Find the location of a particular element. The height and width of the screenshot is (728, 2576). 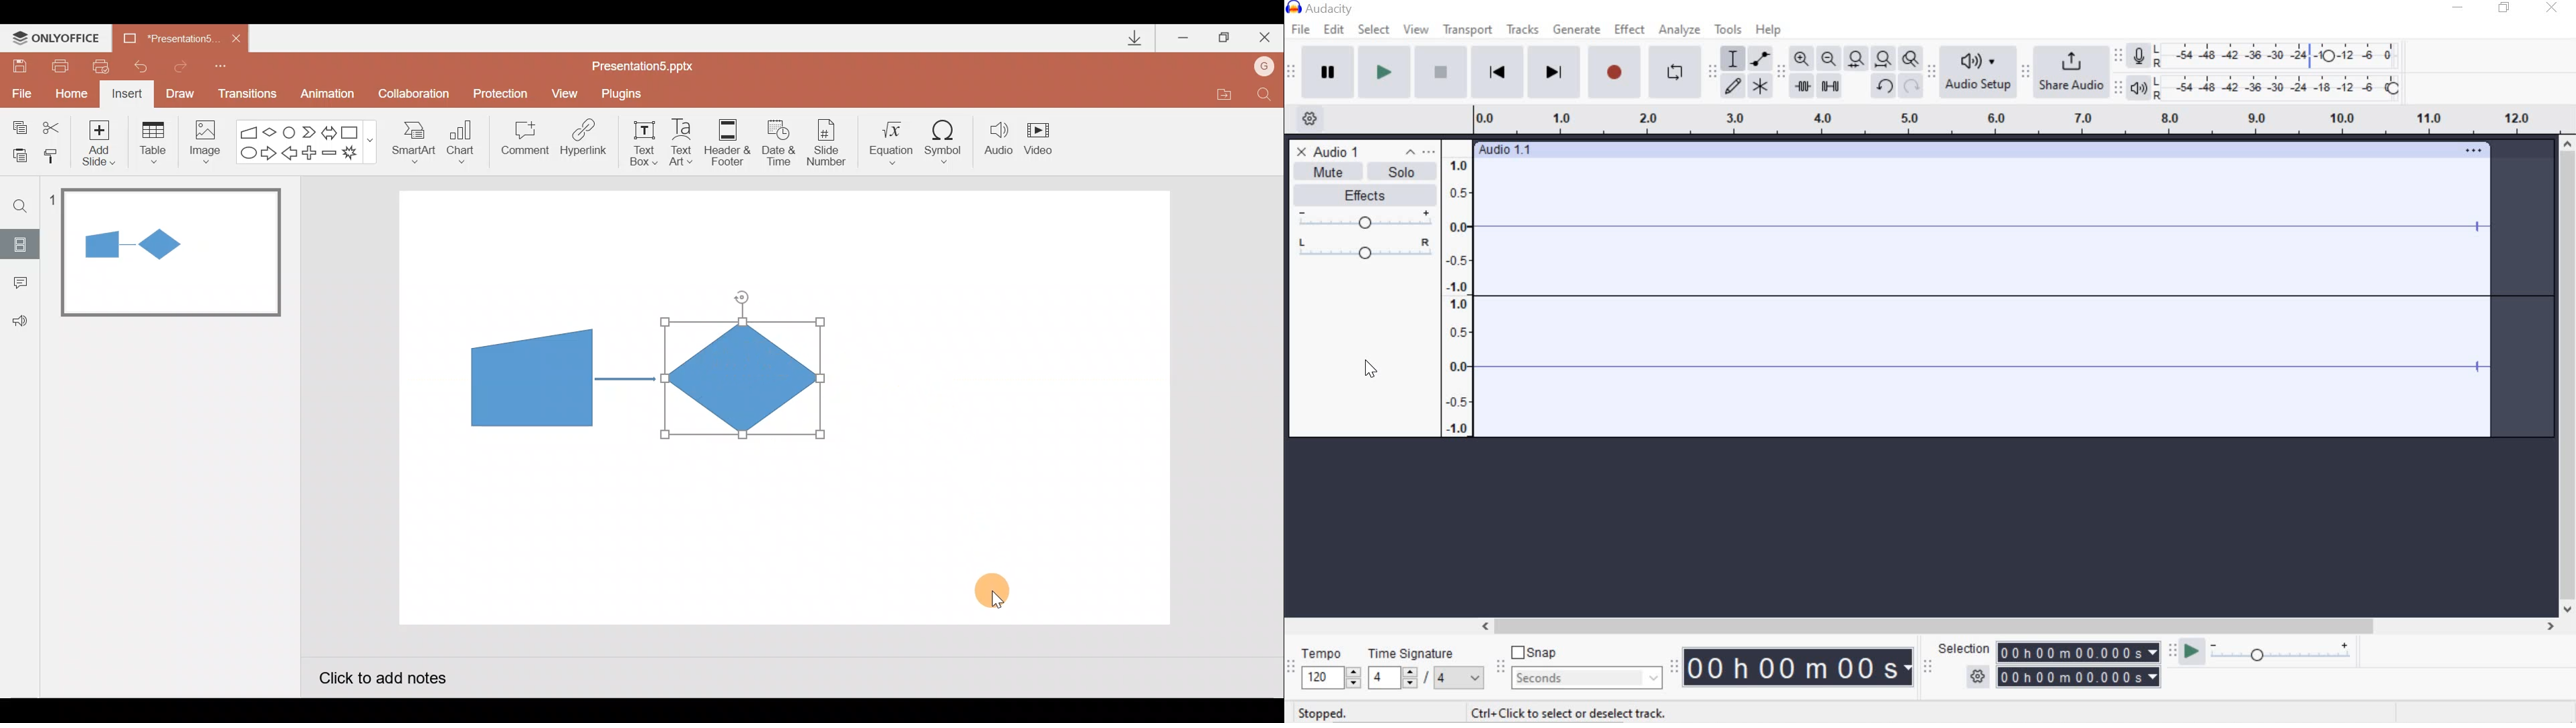

Play is located at coordinates (1385, 73).